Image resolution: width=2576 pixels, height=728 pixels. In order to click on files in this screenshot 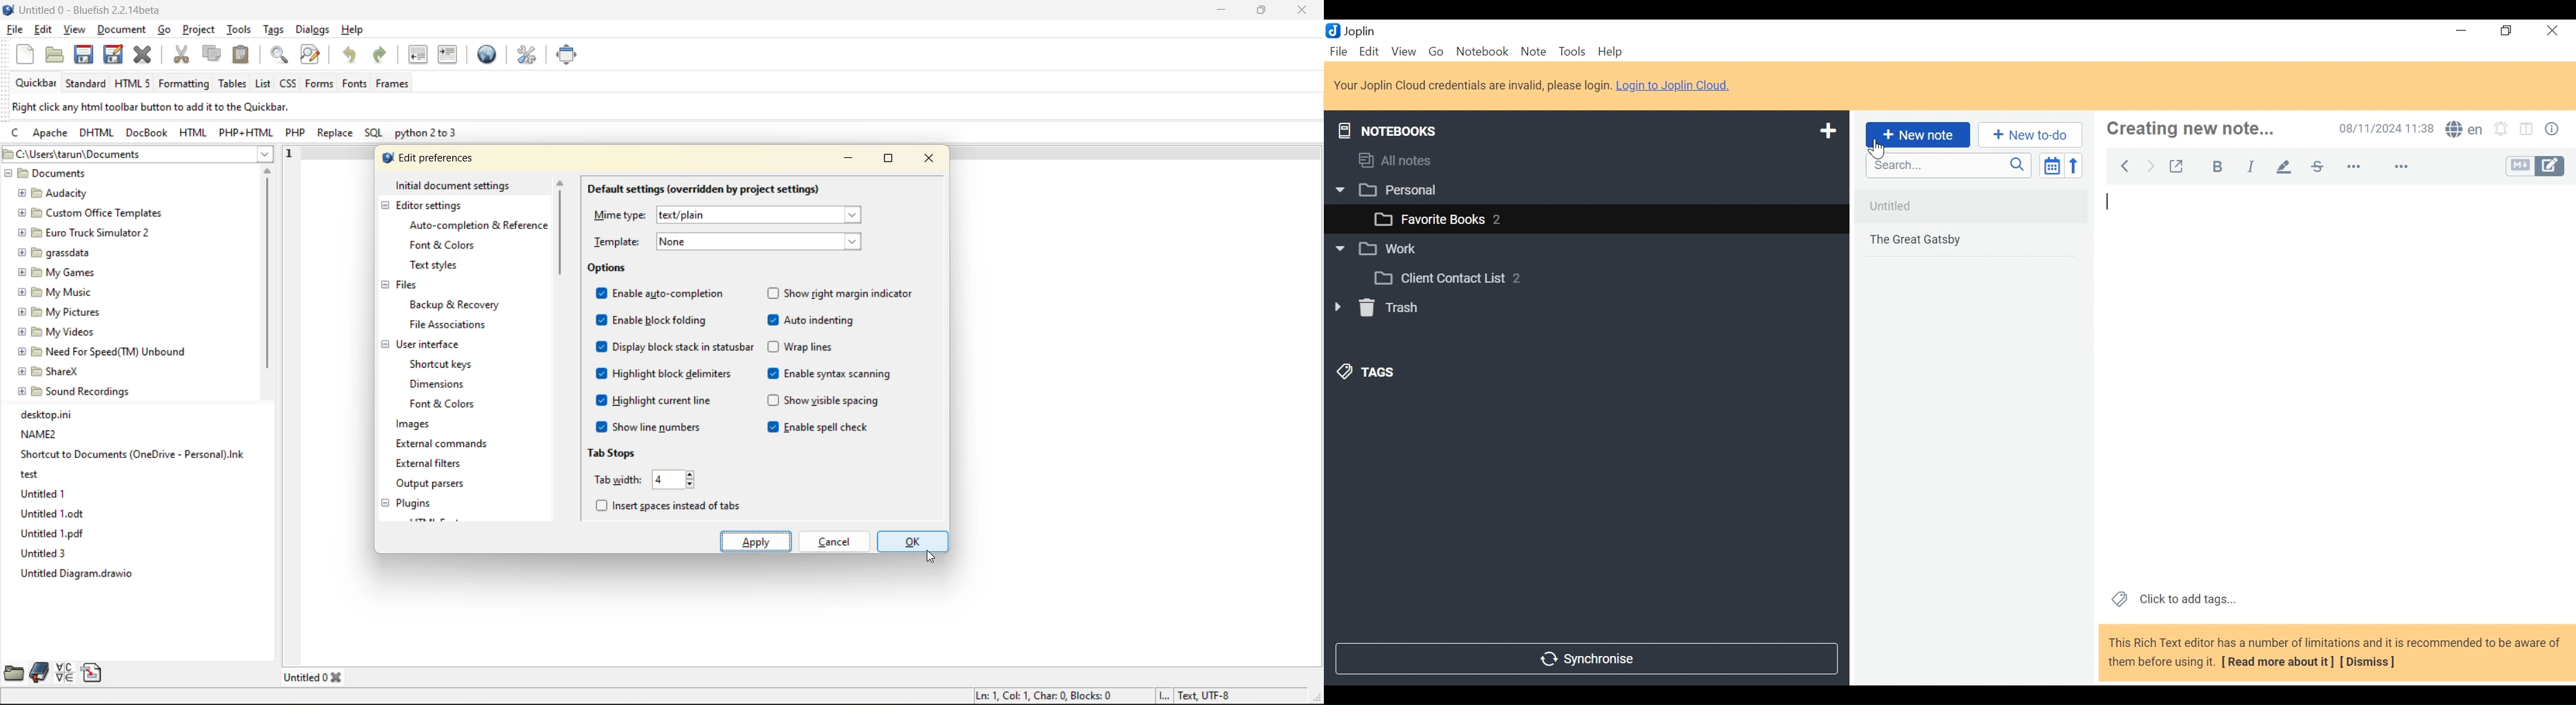, I will do `click(408, 287)`.